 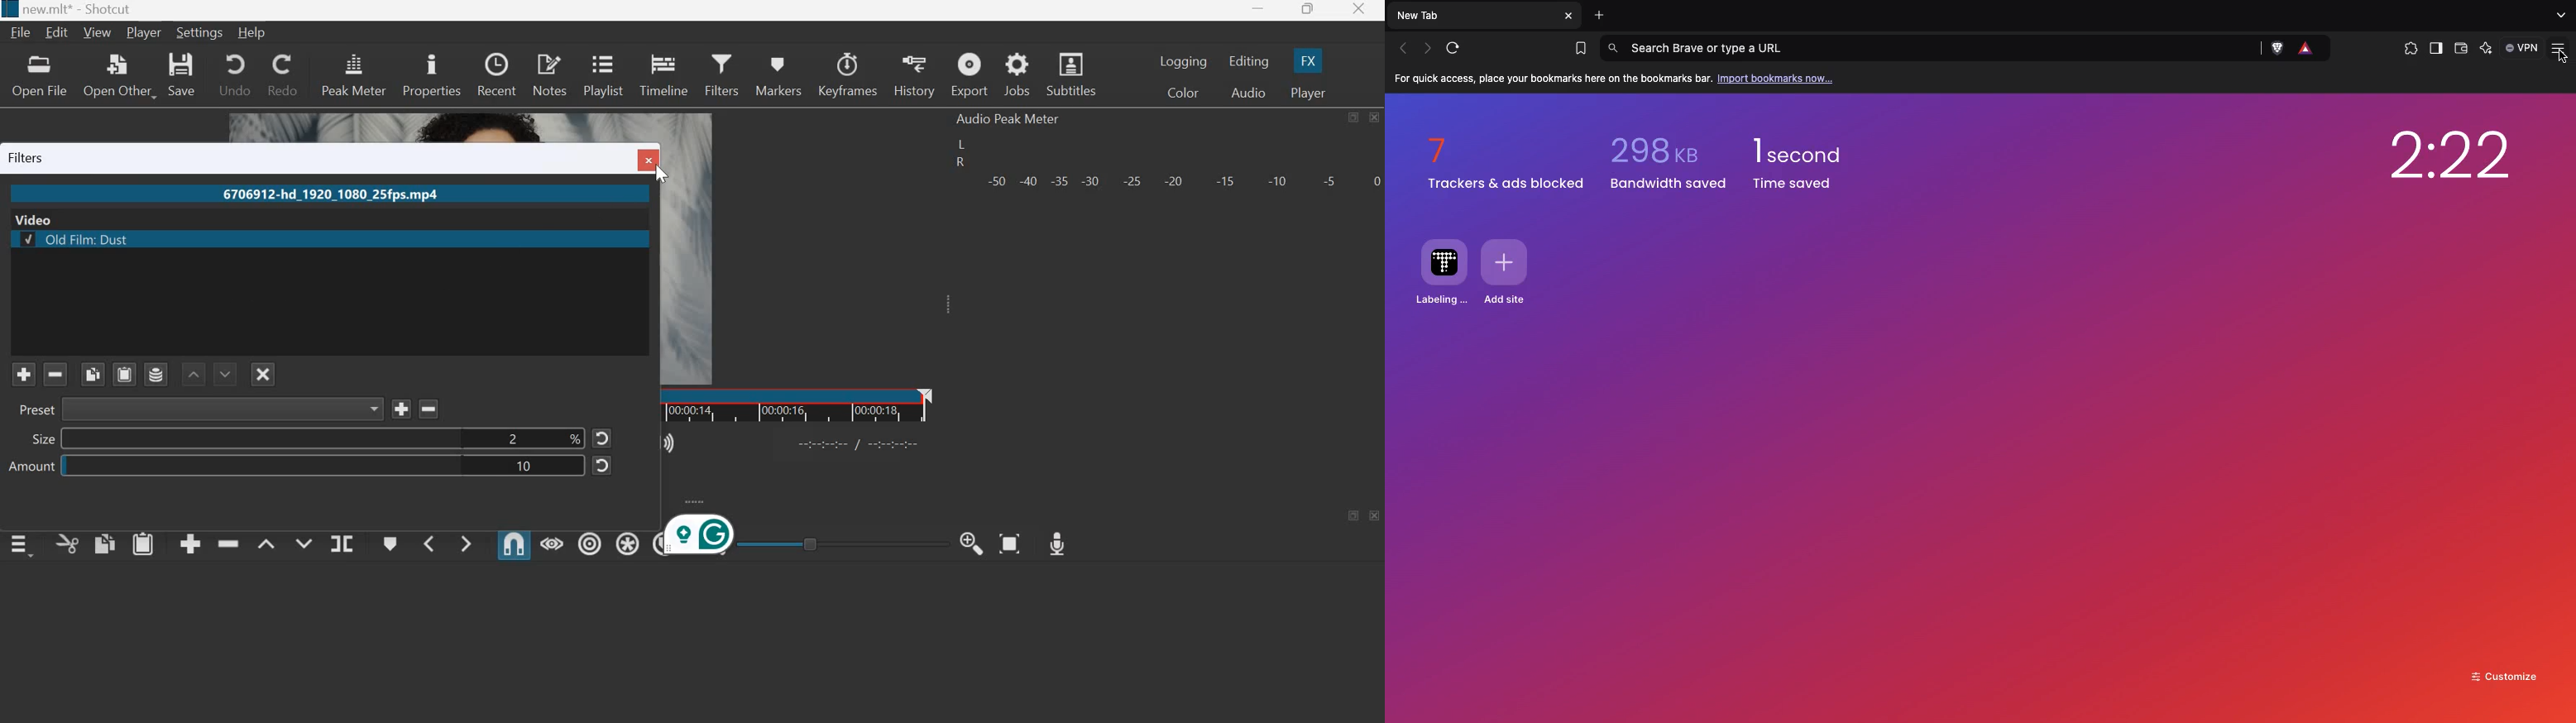 I want to click on Ripple, so click(x=590, y=541).